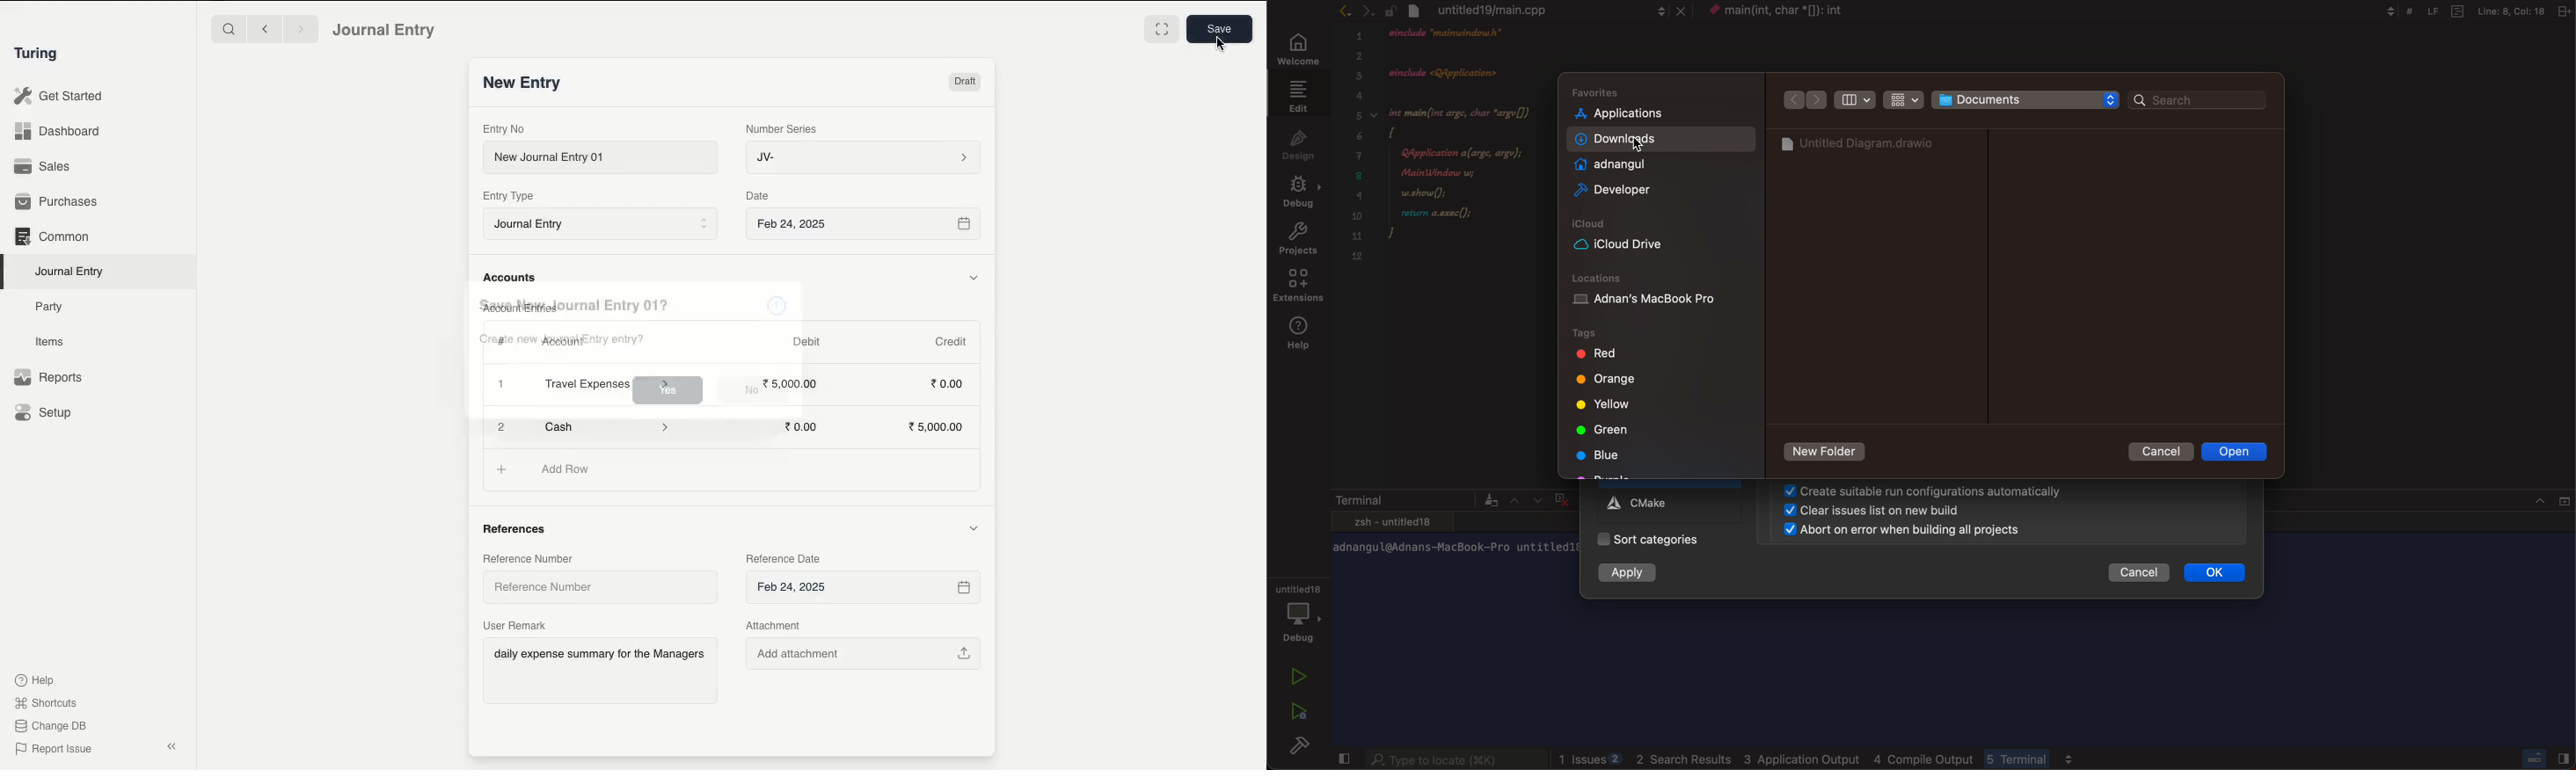  What do you see at coordinates (503, 470) in the screenshot?
I see `Add` at bounding box center [503, 470].